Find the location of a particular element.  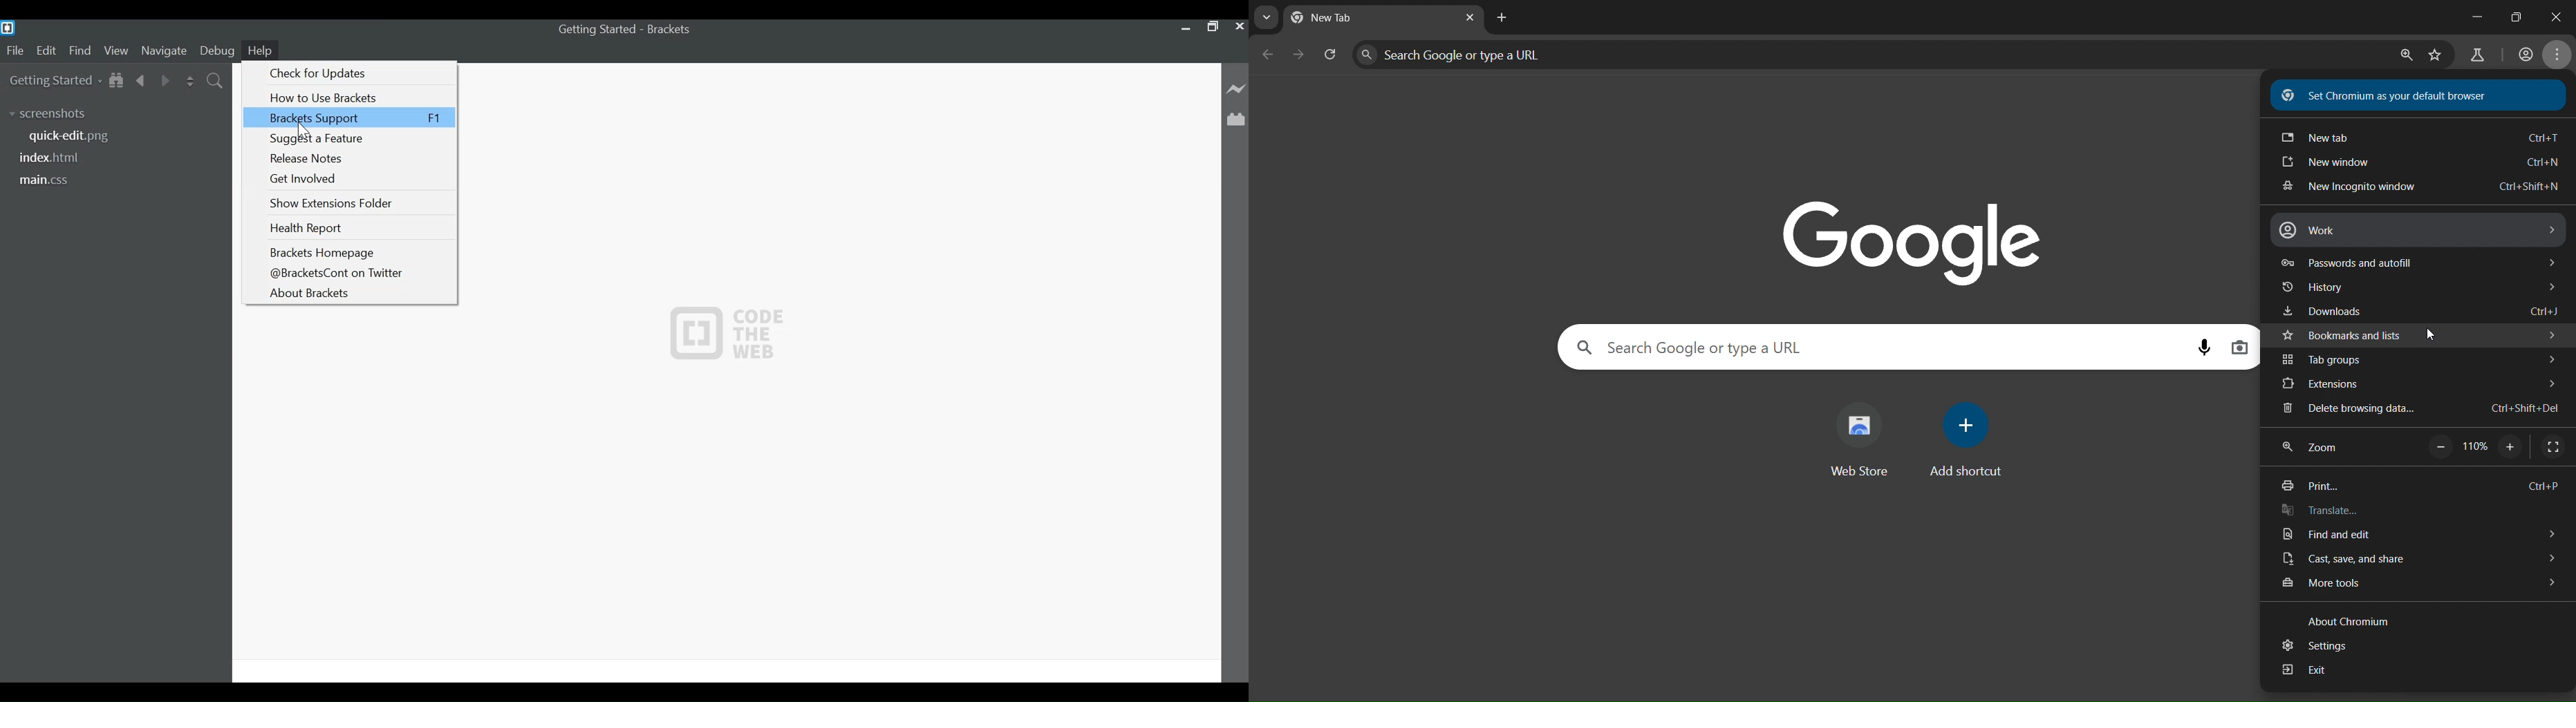

Cursor is located at coordinates (2432, 336).